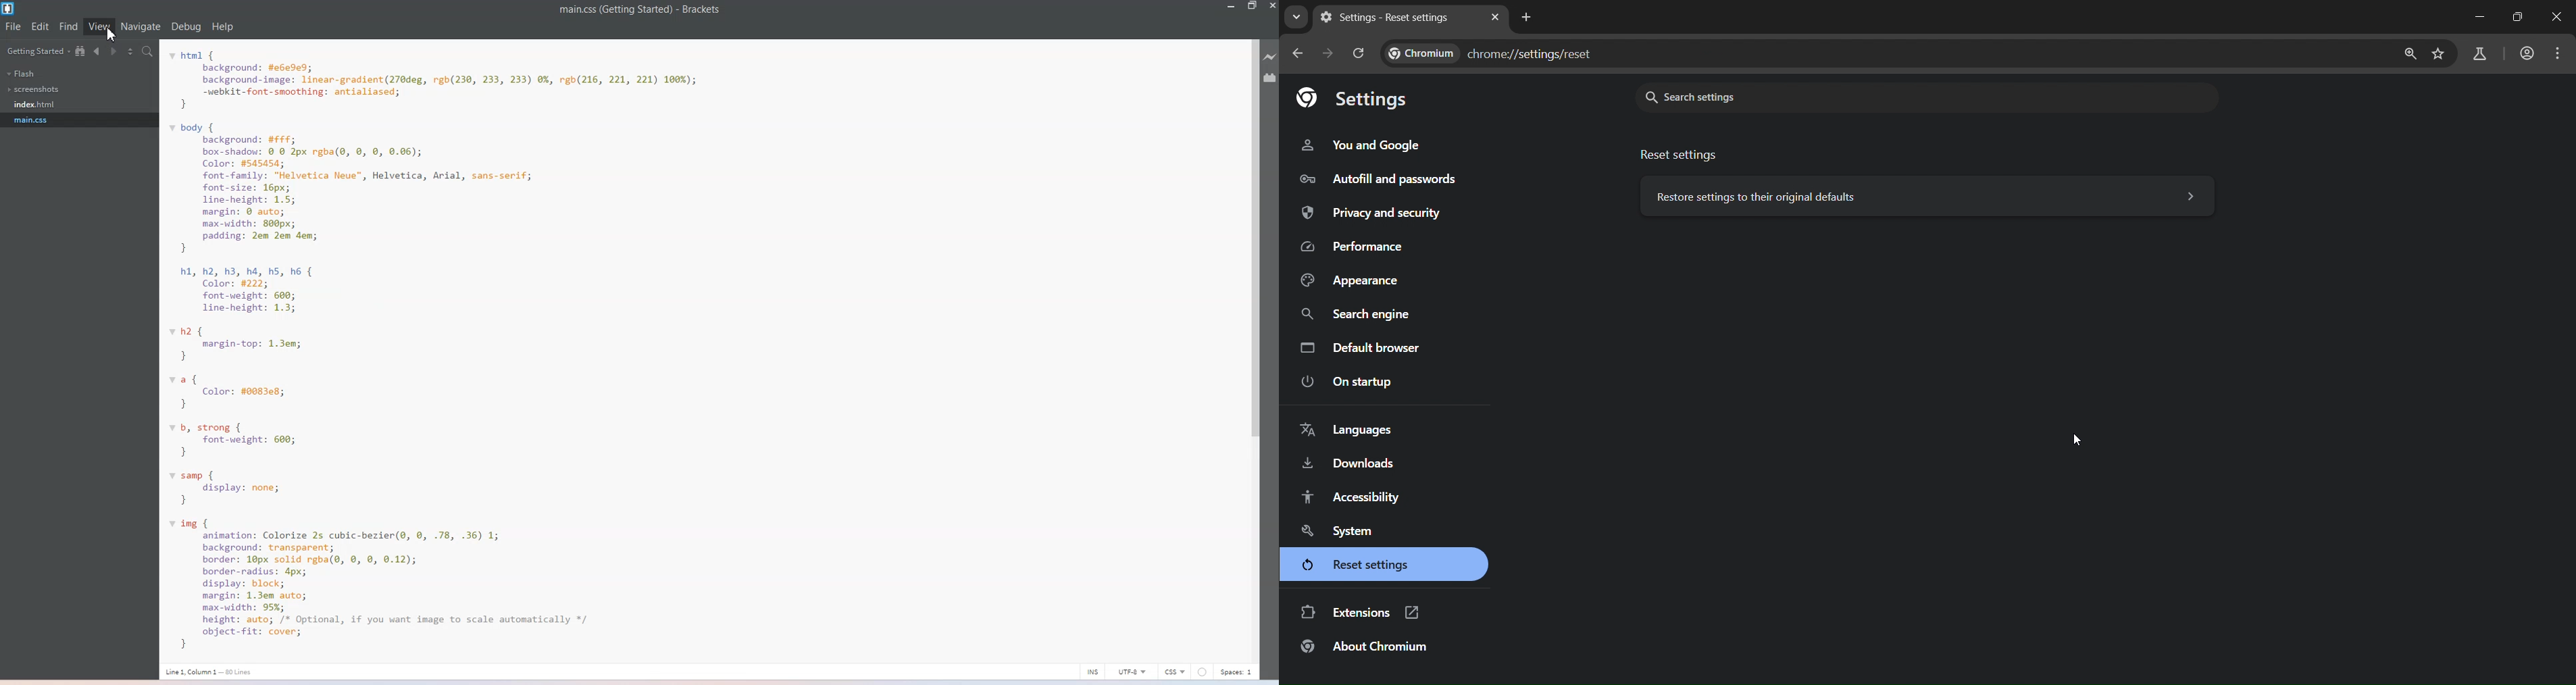 The height and width of the screenshot is (700, 2576). What do you see at coordinates (1393, 177) in the screenshot?
I see `autofill and passwords` at bounding box center [1393, 177].